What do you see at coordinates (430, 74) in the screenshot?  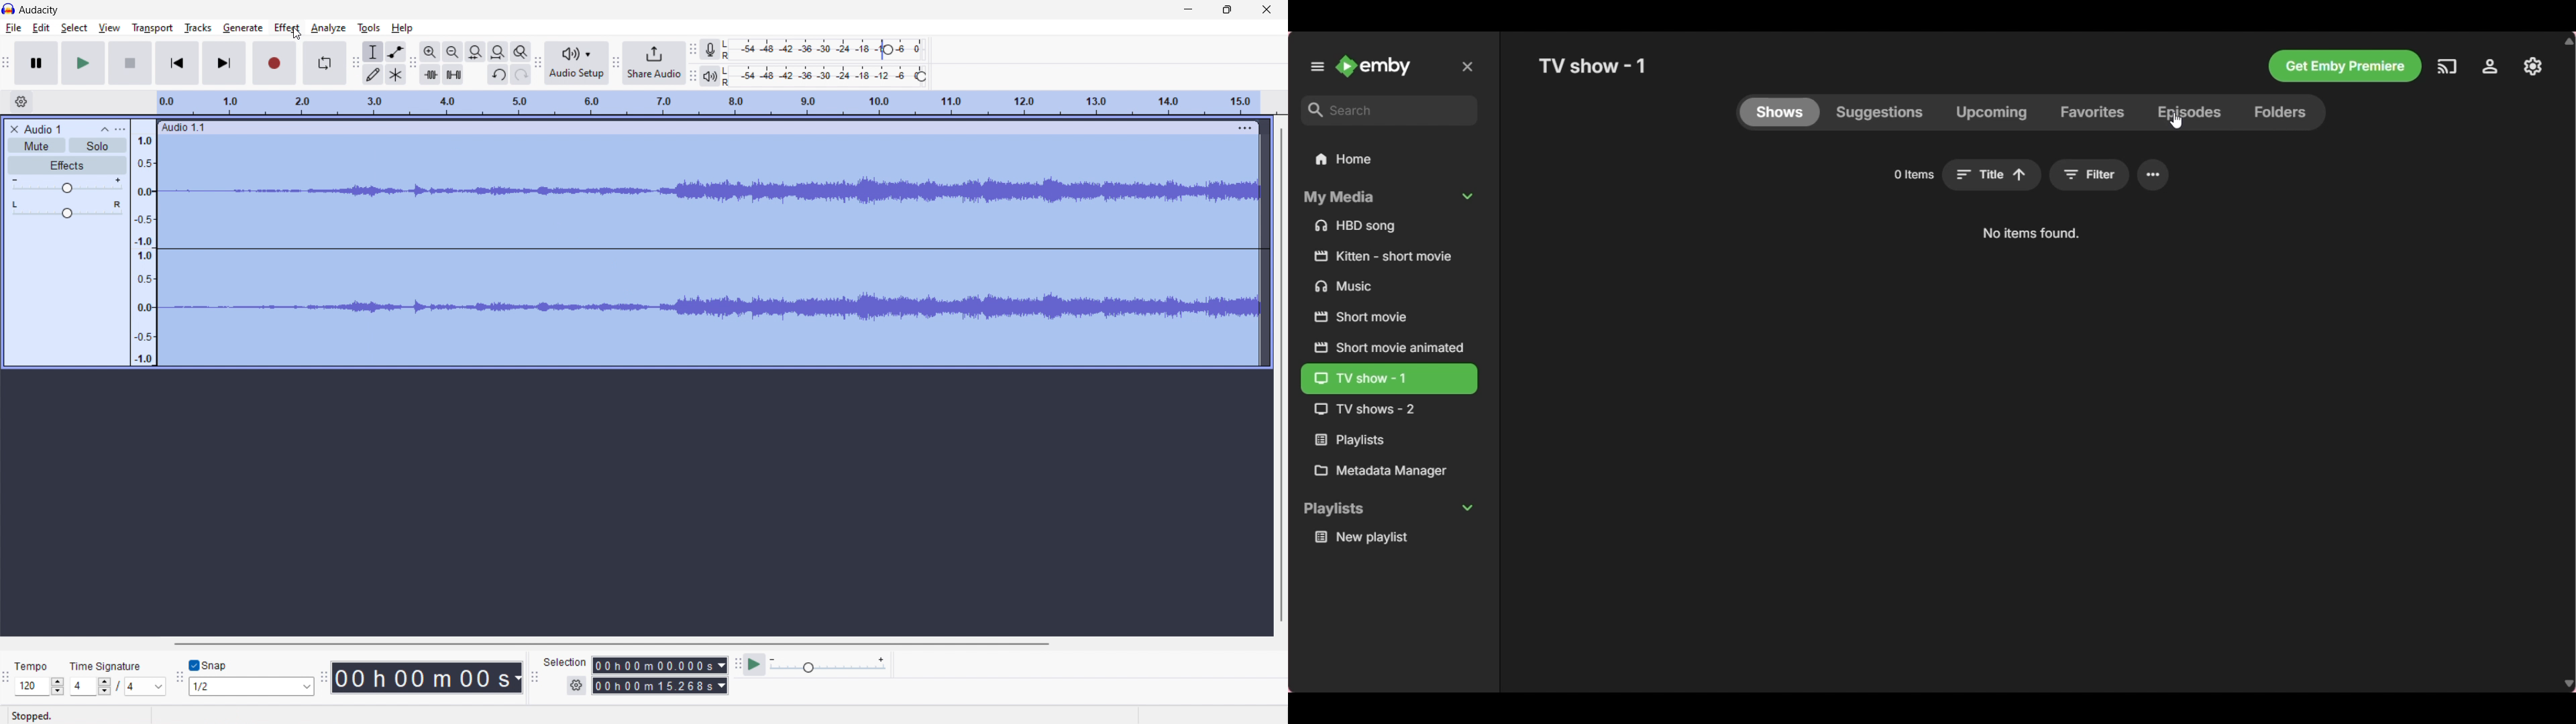 I see `trim audio outside selection` at bounding box center [430, 74].